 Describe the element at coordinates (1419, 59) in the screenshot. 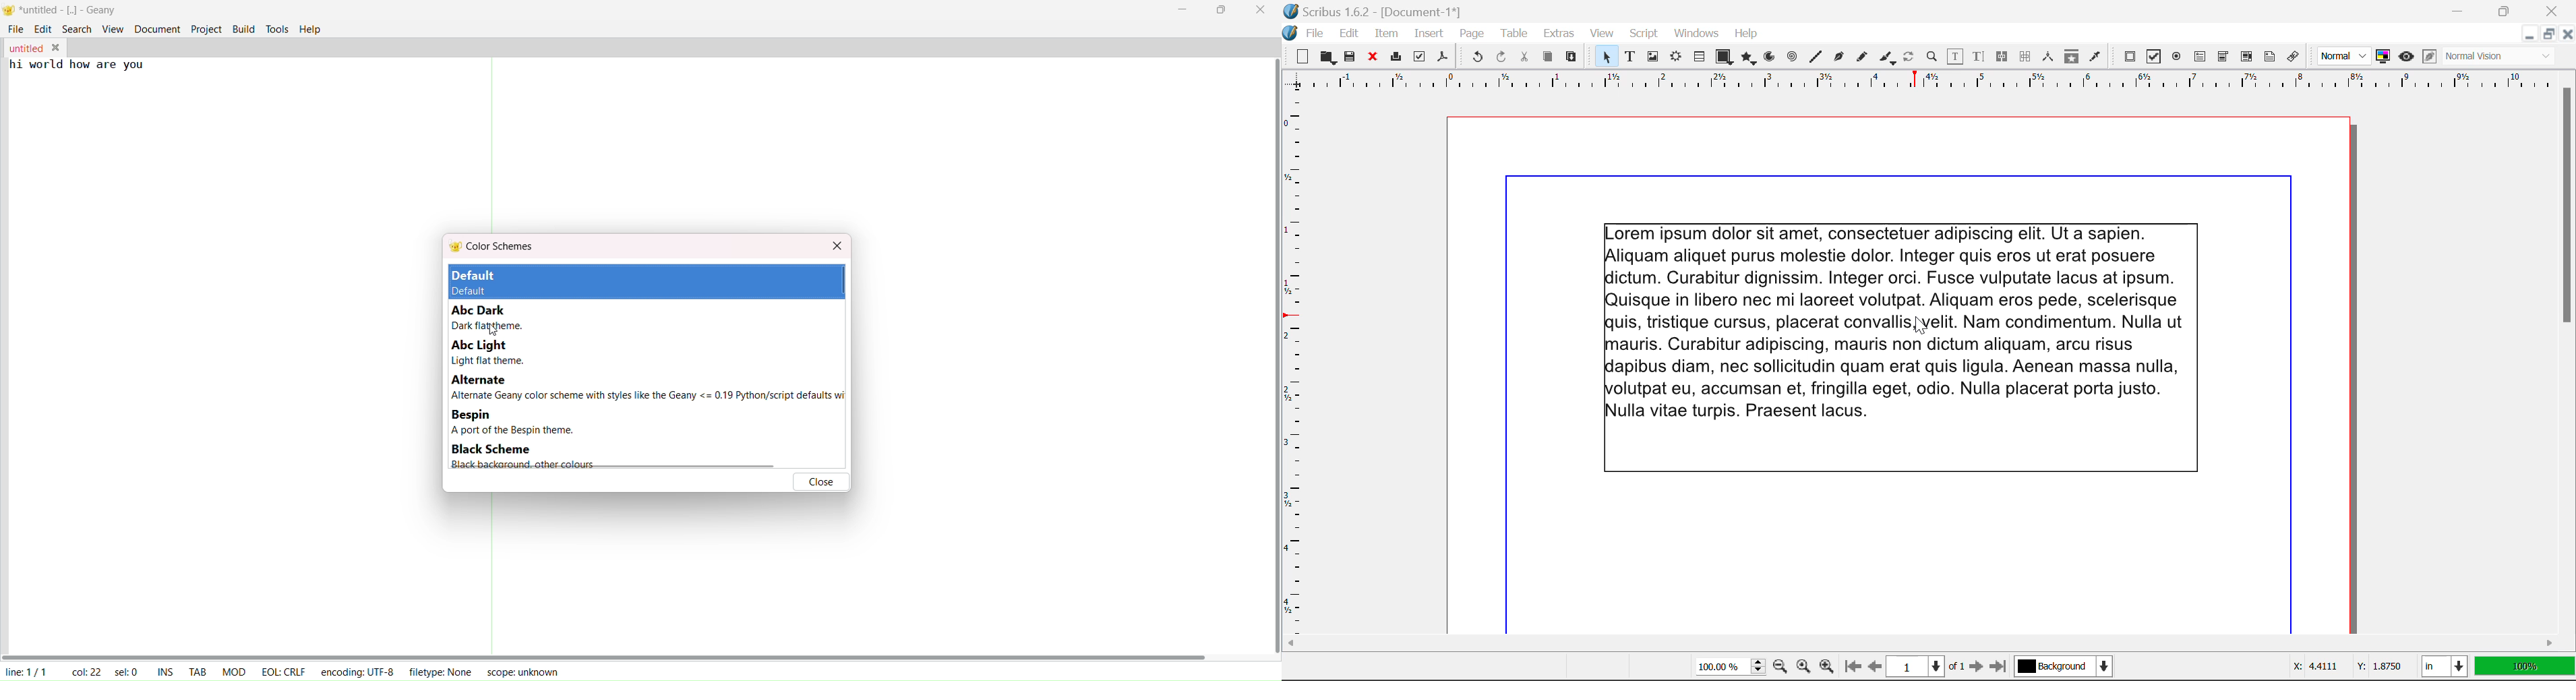

I see `Preflight Verifier` at that location.